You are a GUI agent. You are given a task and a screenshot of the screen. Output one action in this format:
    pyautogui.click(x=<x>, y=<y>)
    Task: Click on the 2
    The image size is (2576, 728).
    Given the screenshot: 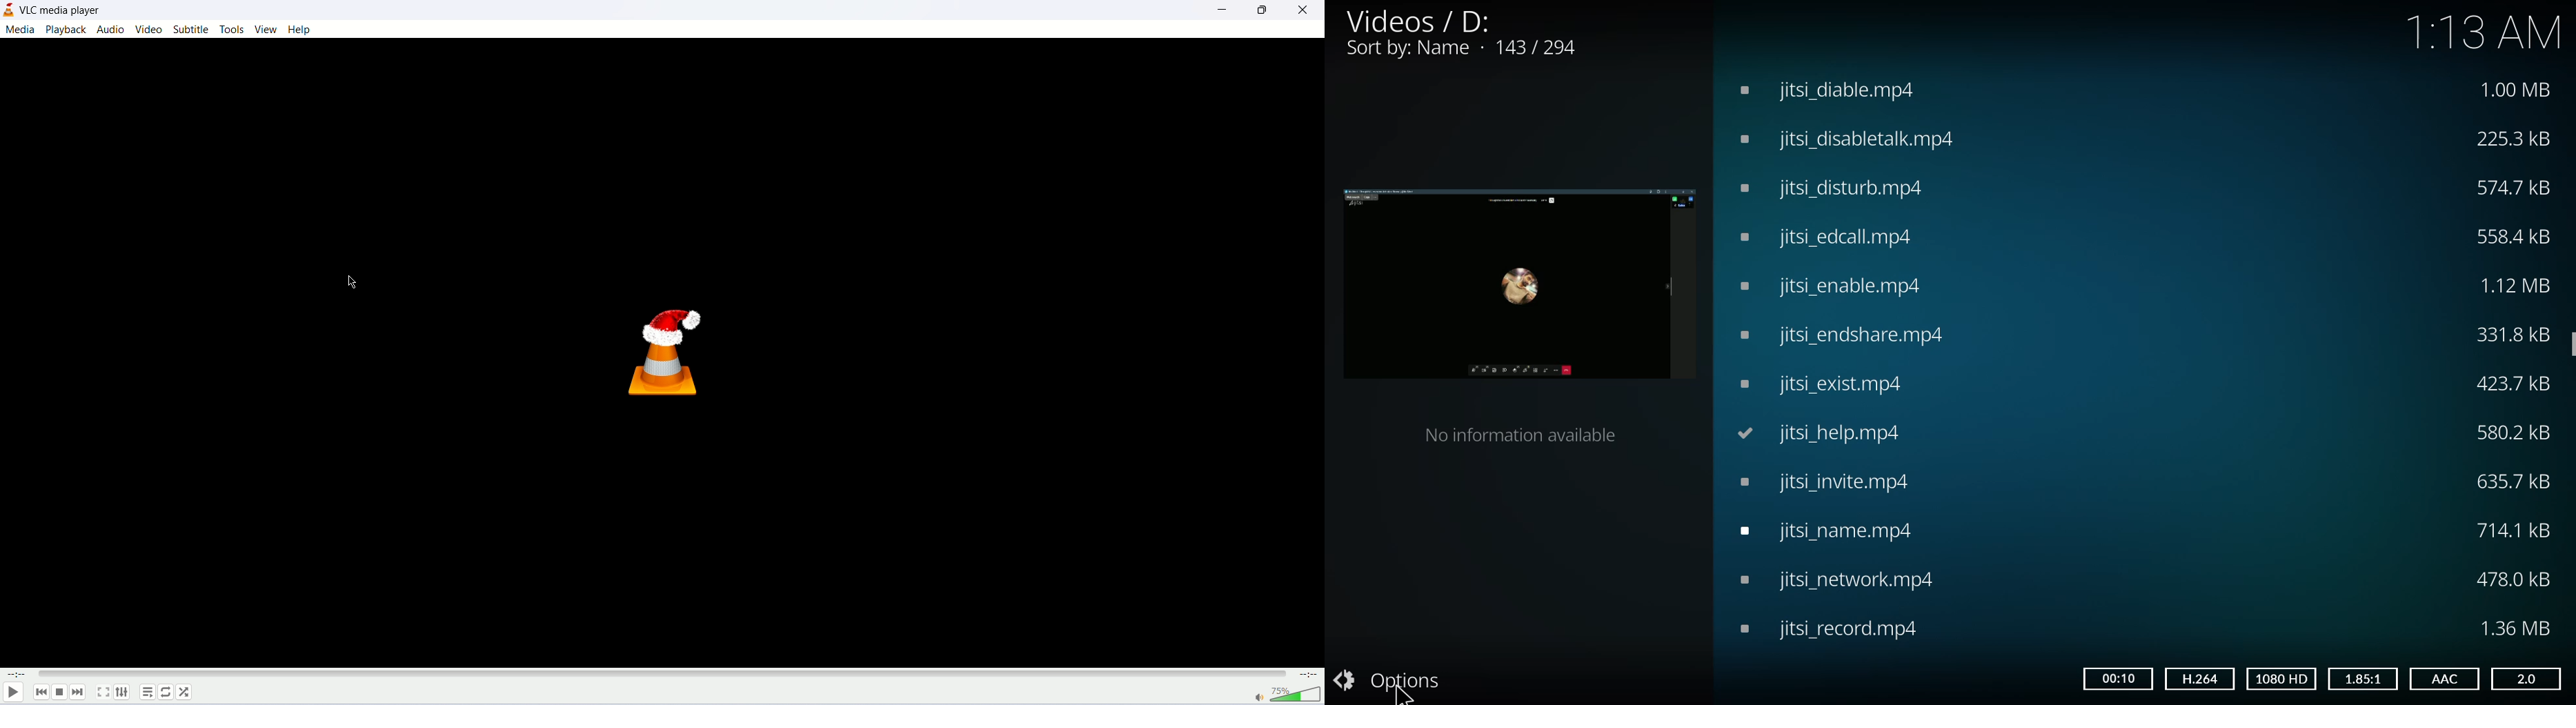 What is the action you would take?
    pyautogui.click(x=2528, y=678)
    